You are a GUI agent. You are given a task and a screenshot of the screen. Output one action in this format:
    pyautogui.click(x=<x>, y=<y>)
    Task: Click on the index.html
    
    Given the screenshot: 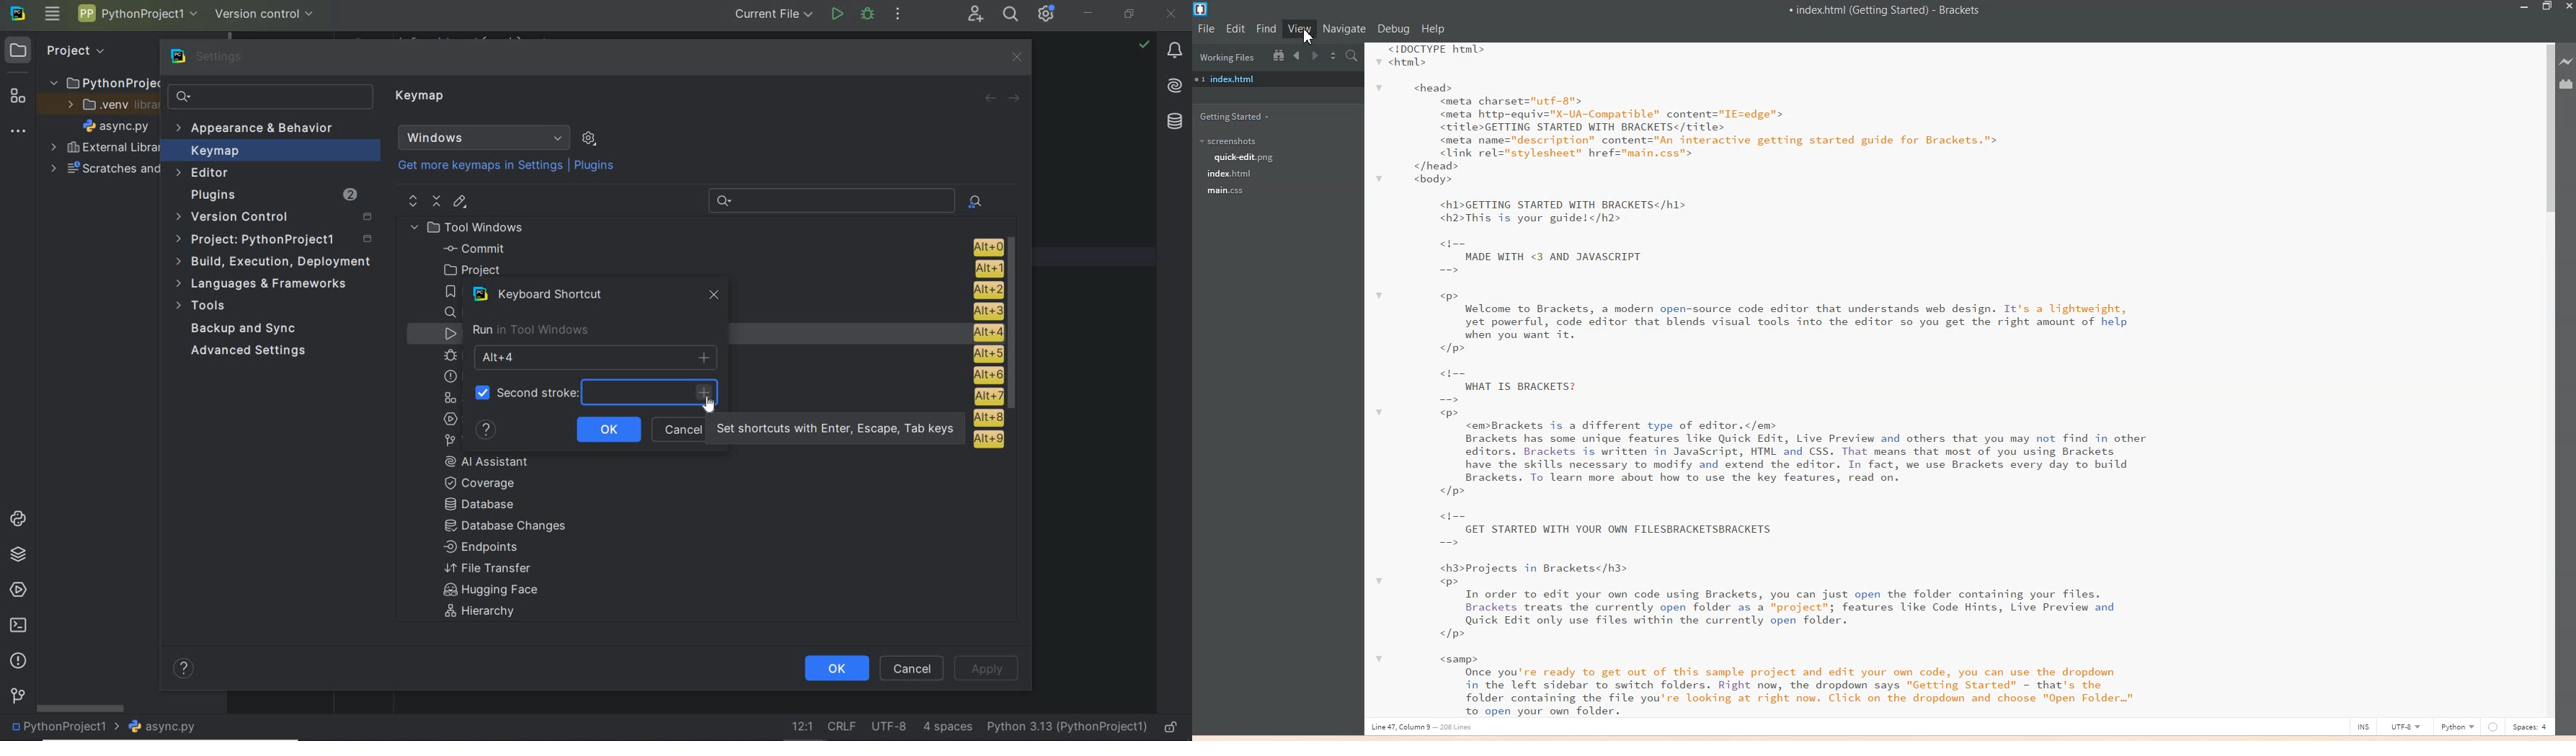 What is the action you would take?
    pyautogui.click(x=1230, y=174)
    